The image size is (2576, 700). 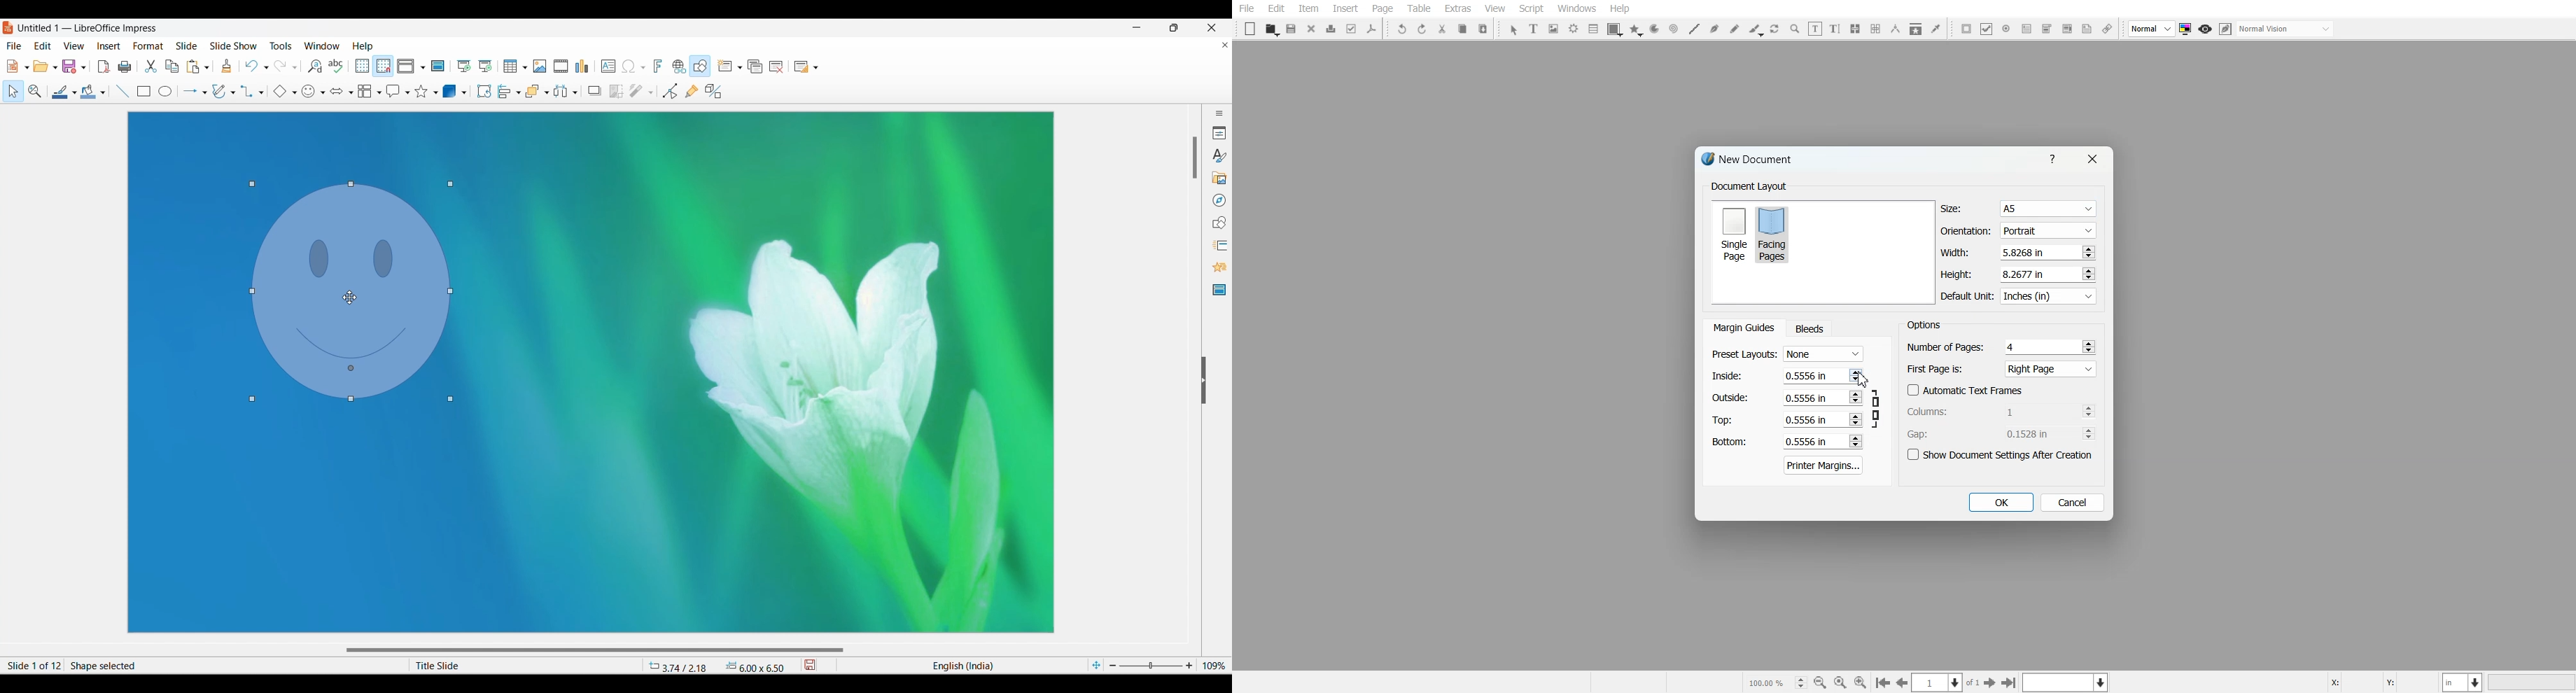 I want to click on Start from current slide, so click(x=485, y=66).